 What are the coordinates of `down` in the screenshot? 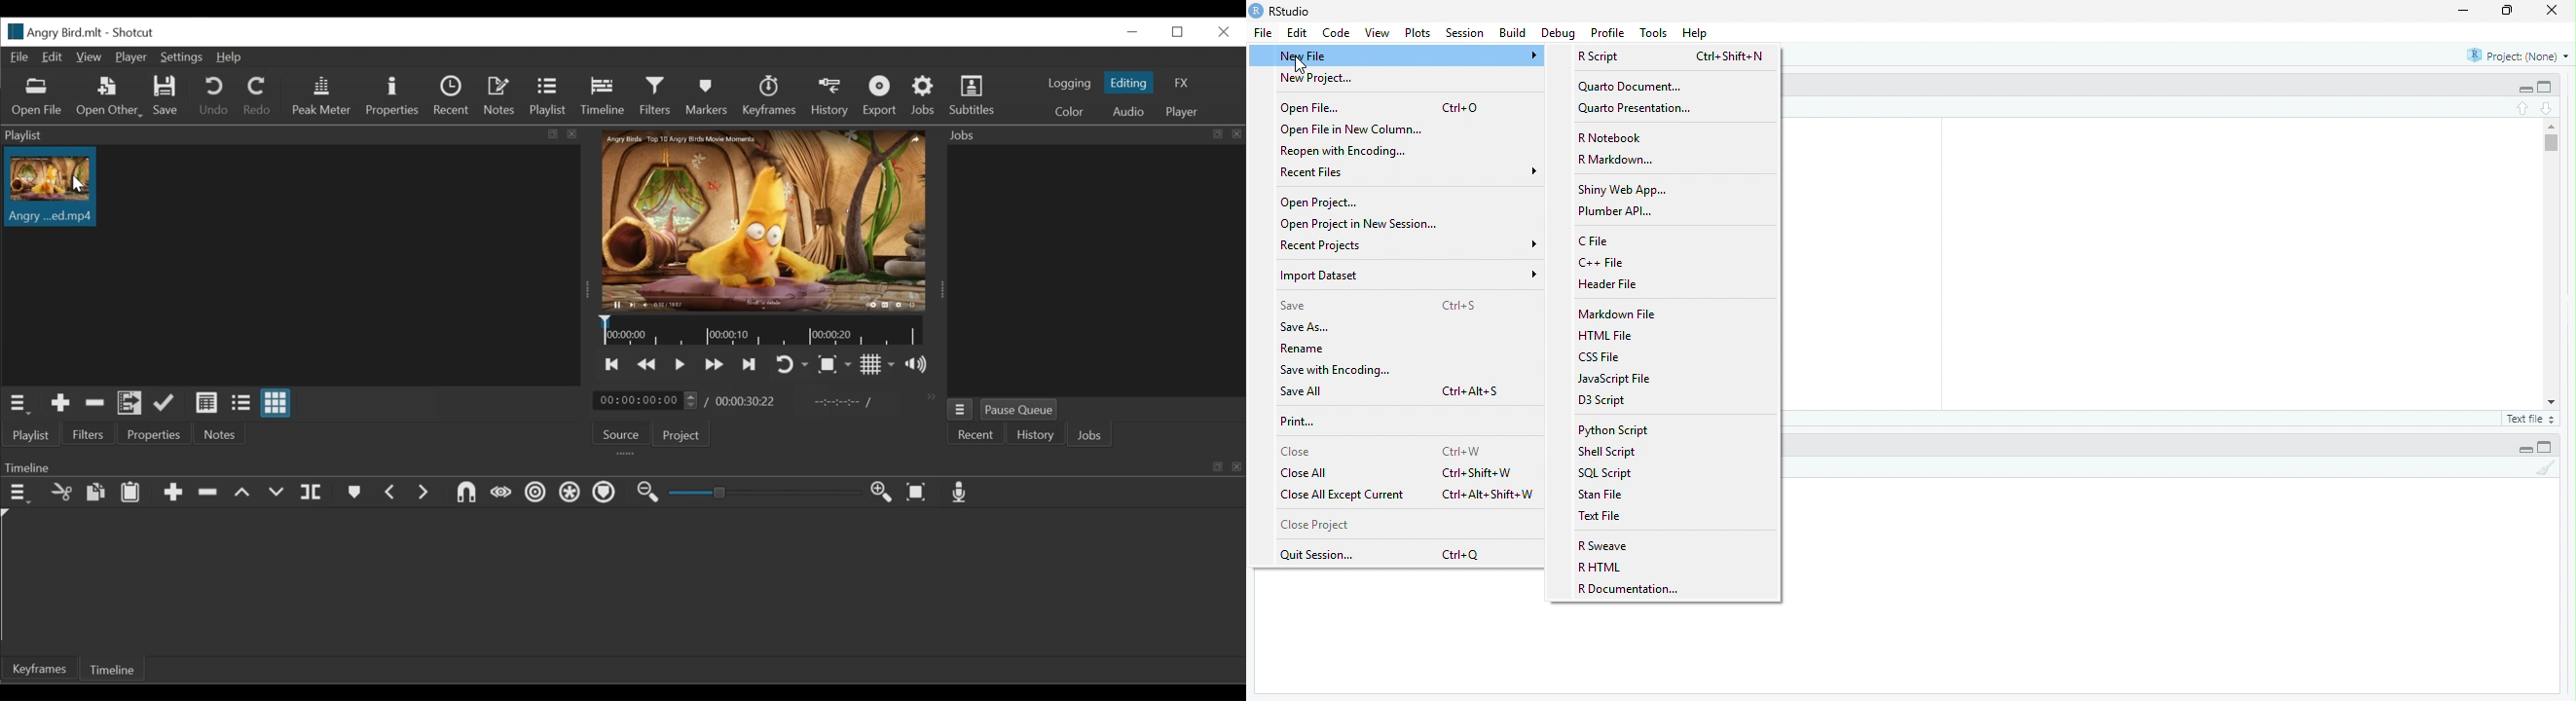 It's located at (2548, 109).